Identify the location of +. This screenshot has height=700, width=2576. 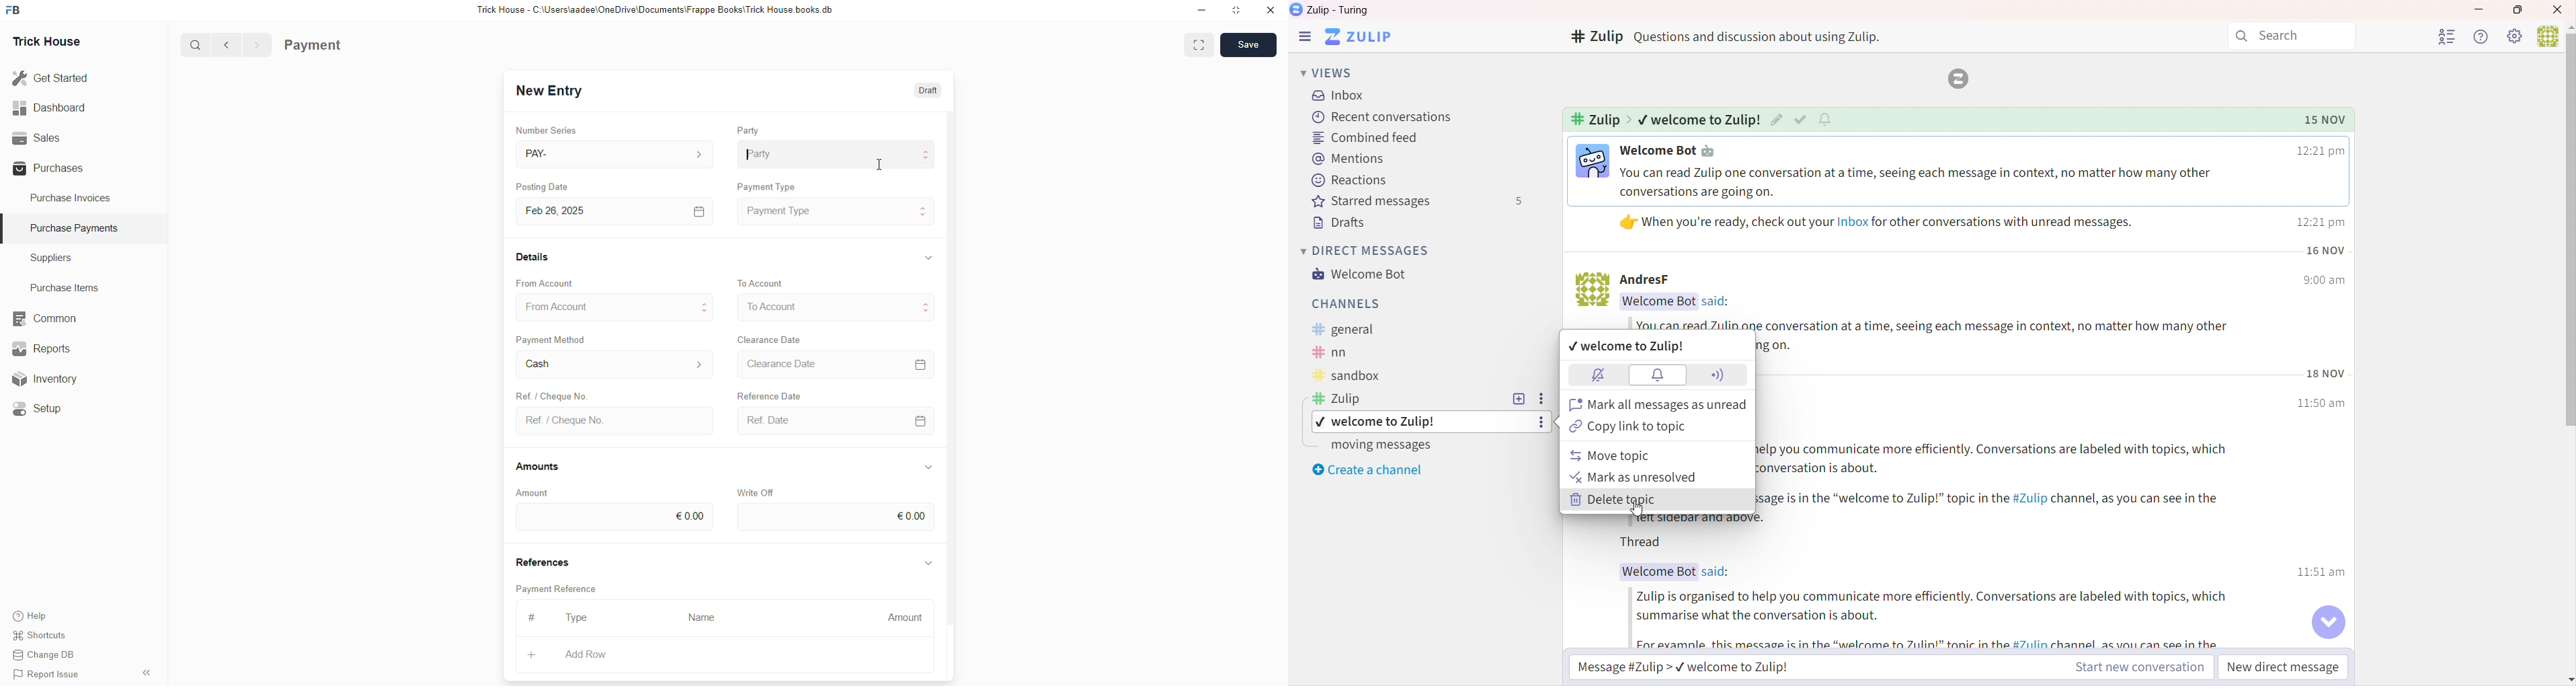
(531, 655).